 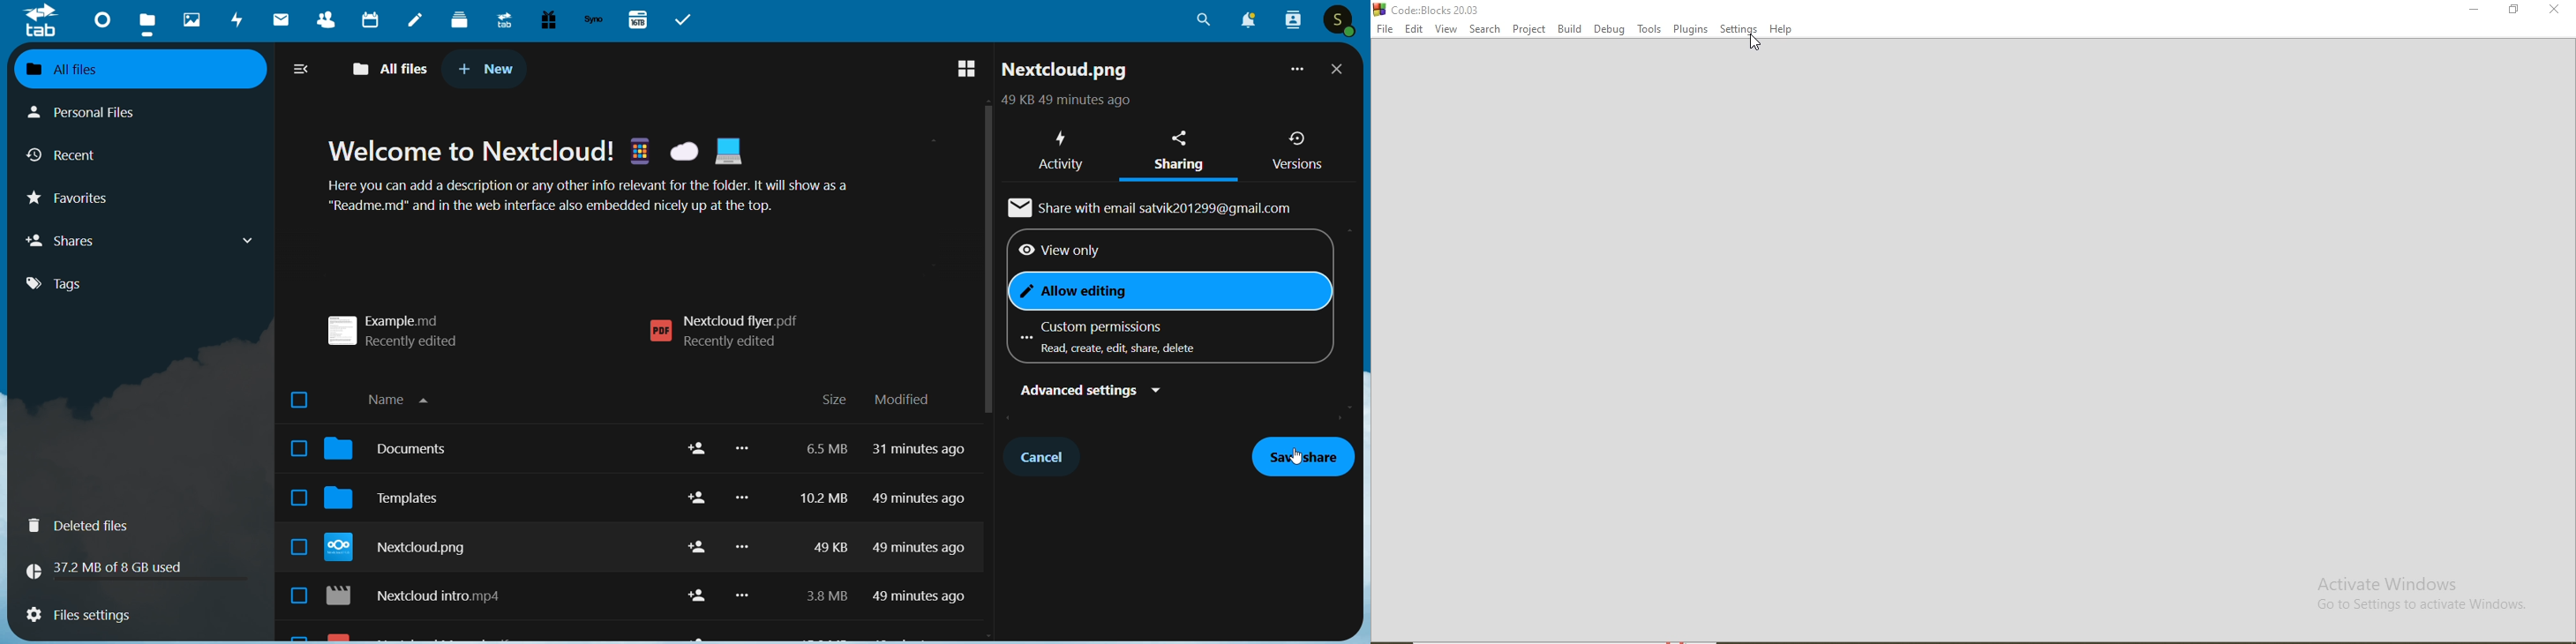 I want to click on File, so click(x=1386, y=28).